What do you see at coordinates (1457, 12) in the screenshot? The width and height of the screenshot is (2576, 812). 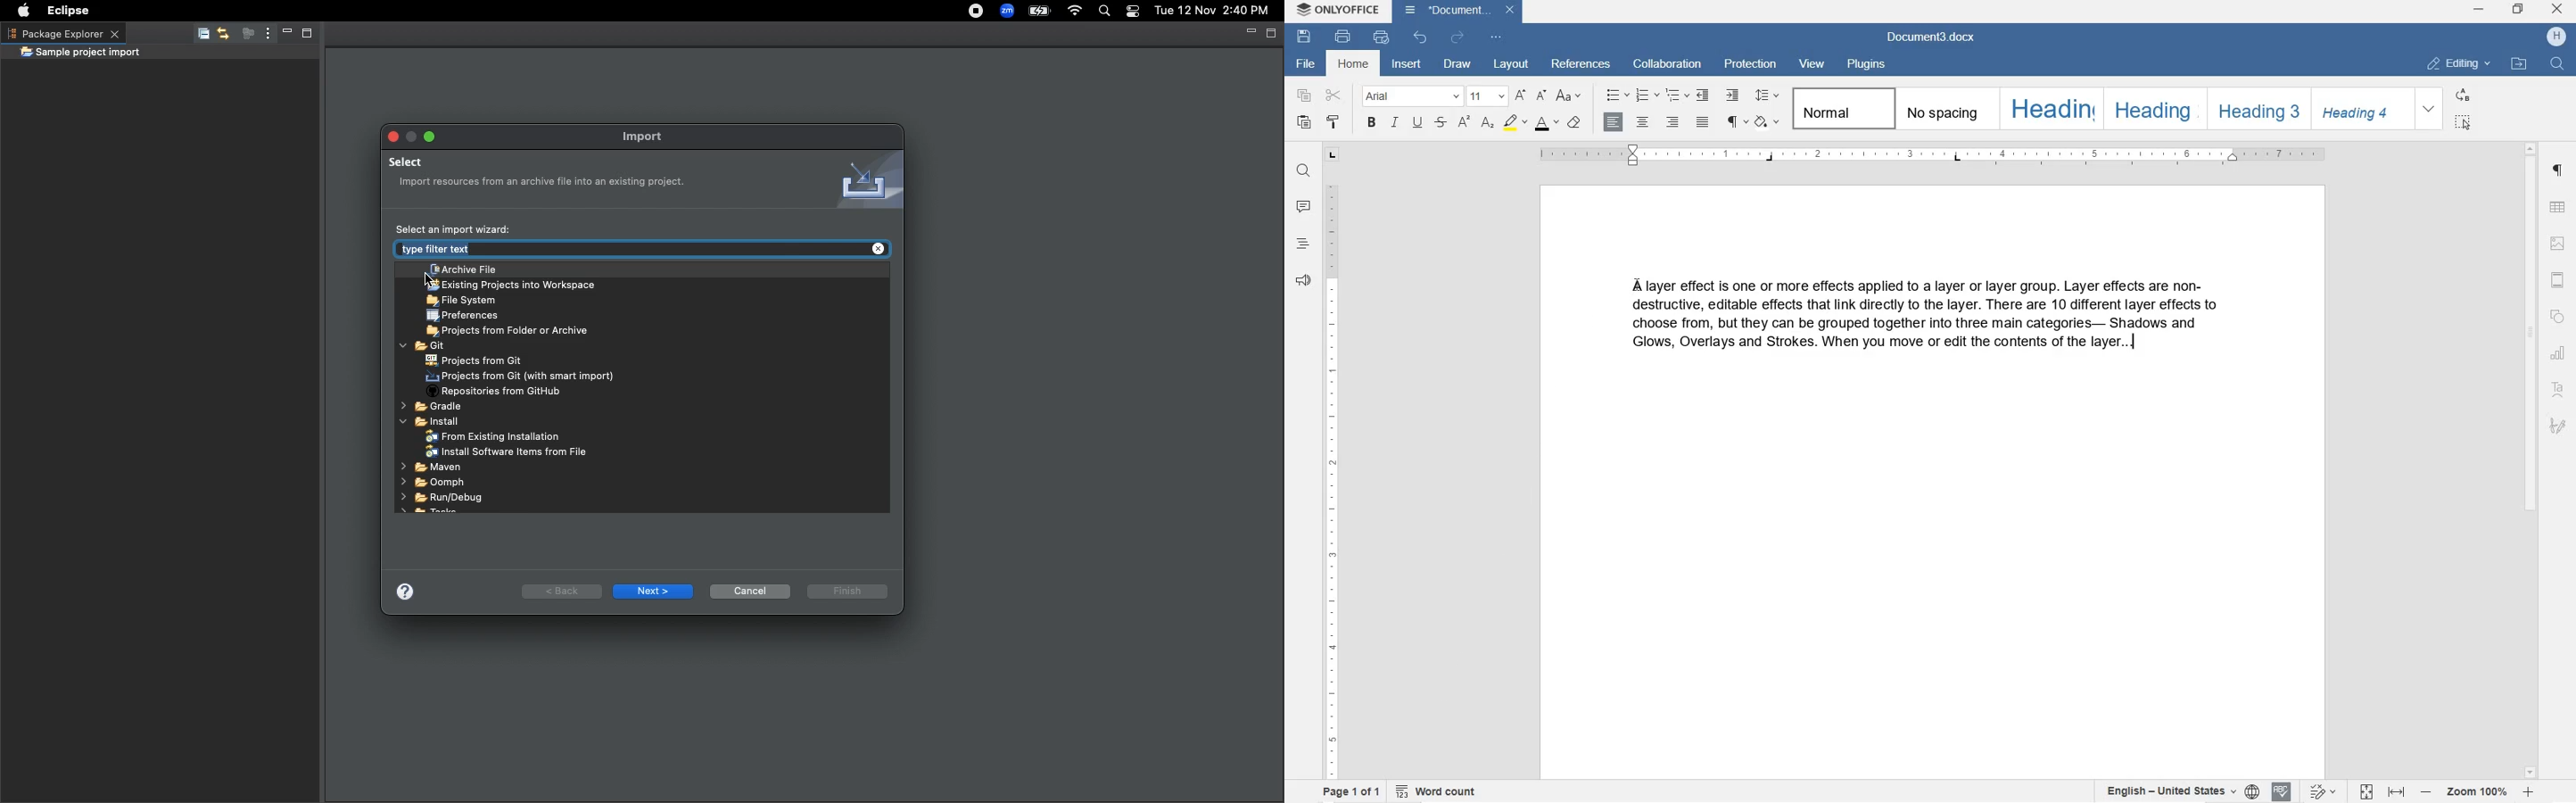 I see `Document3.docx` at bounding box center [1457, 12].